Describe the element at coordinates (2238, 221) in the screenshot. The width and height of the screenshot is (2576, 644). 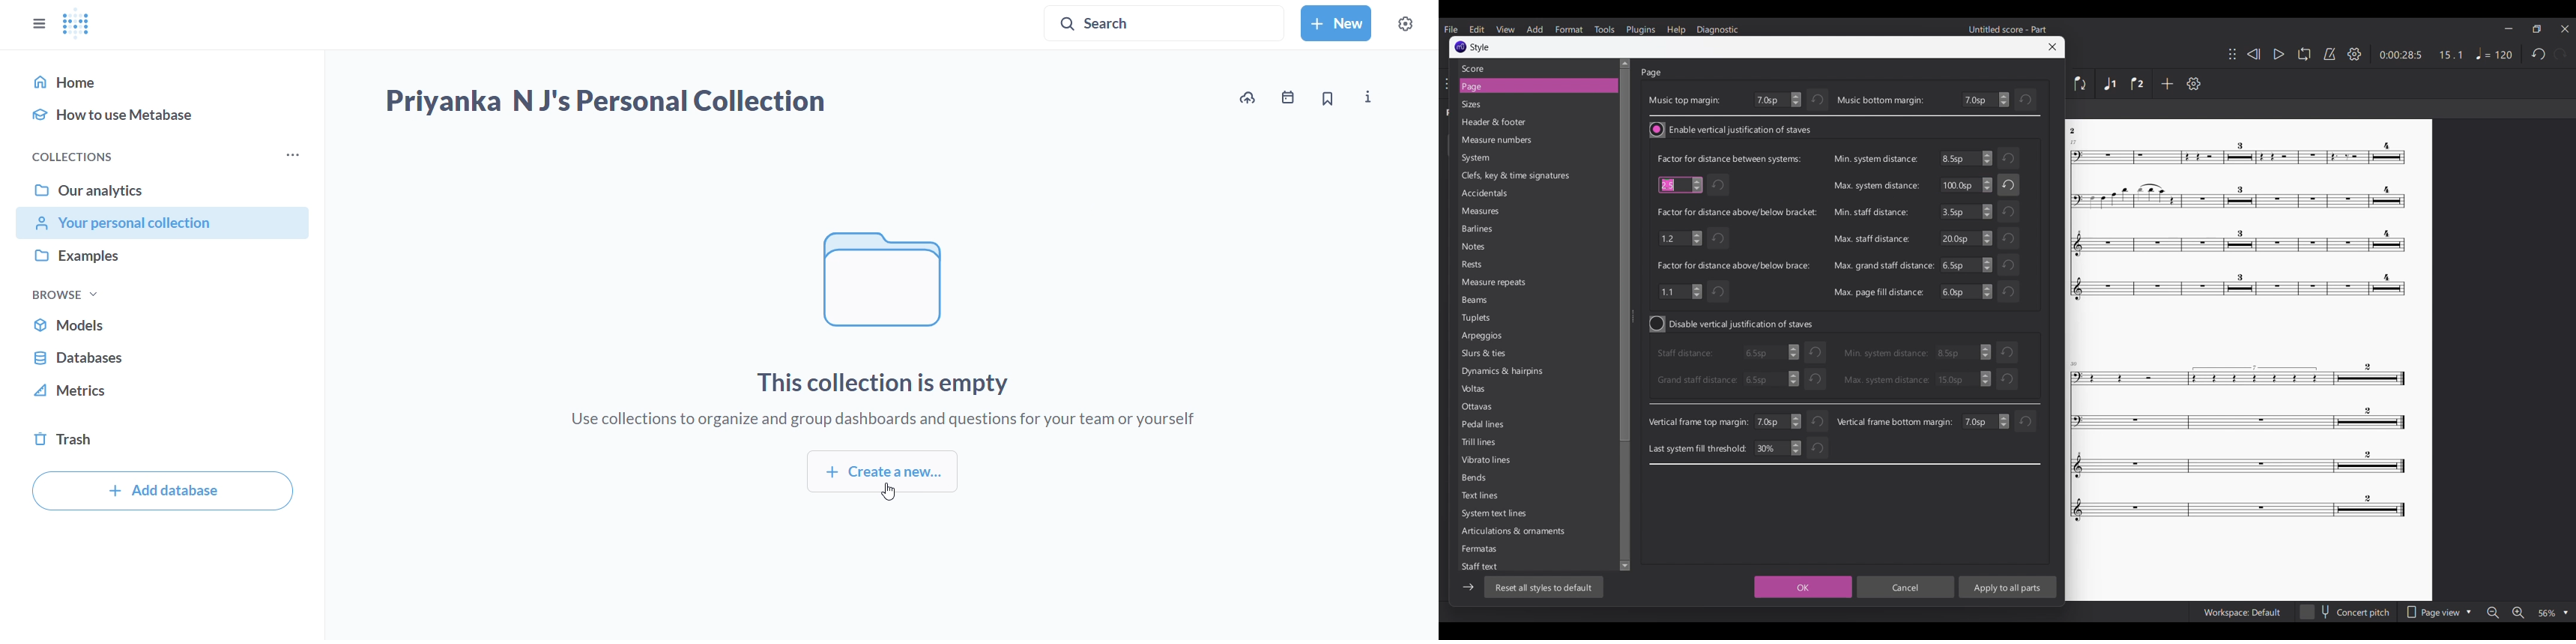
I see `` at that location.